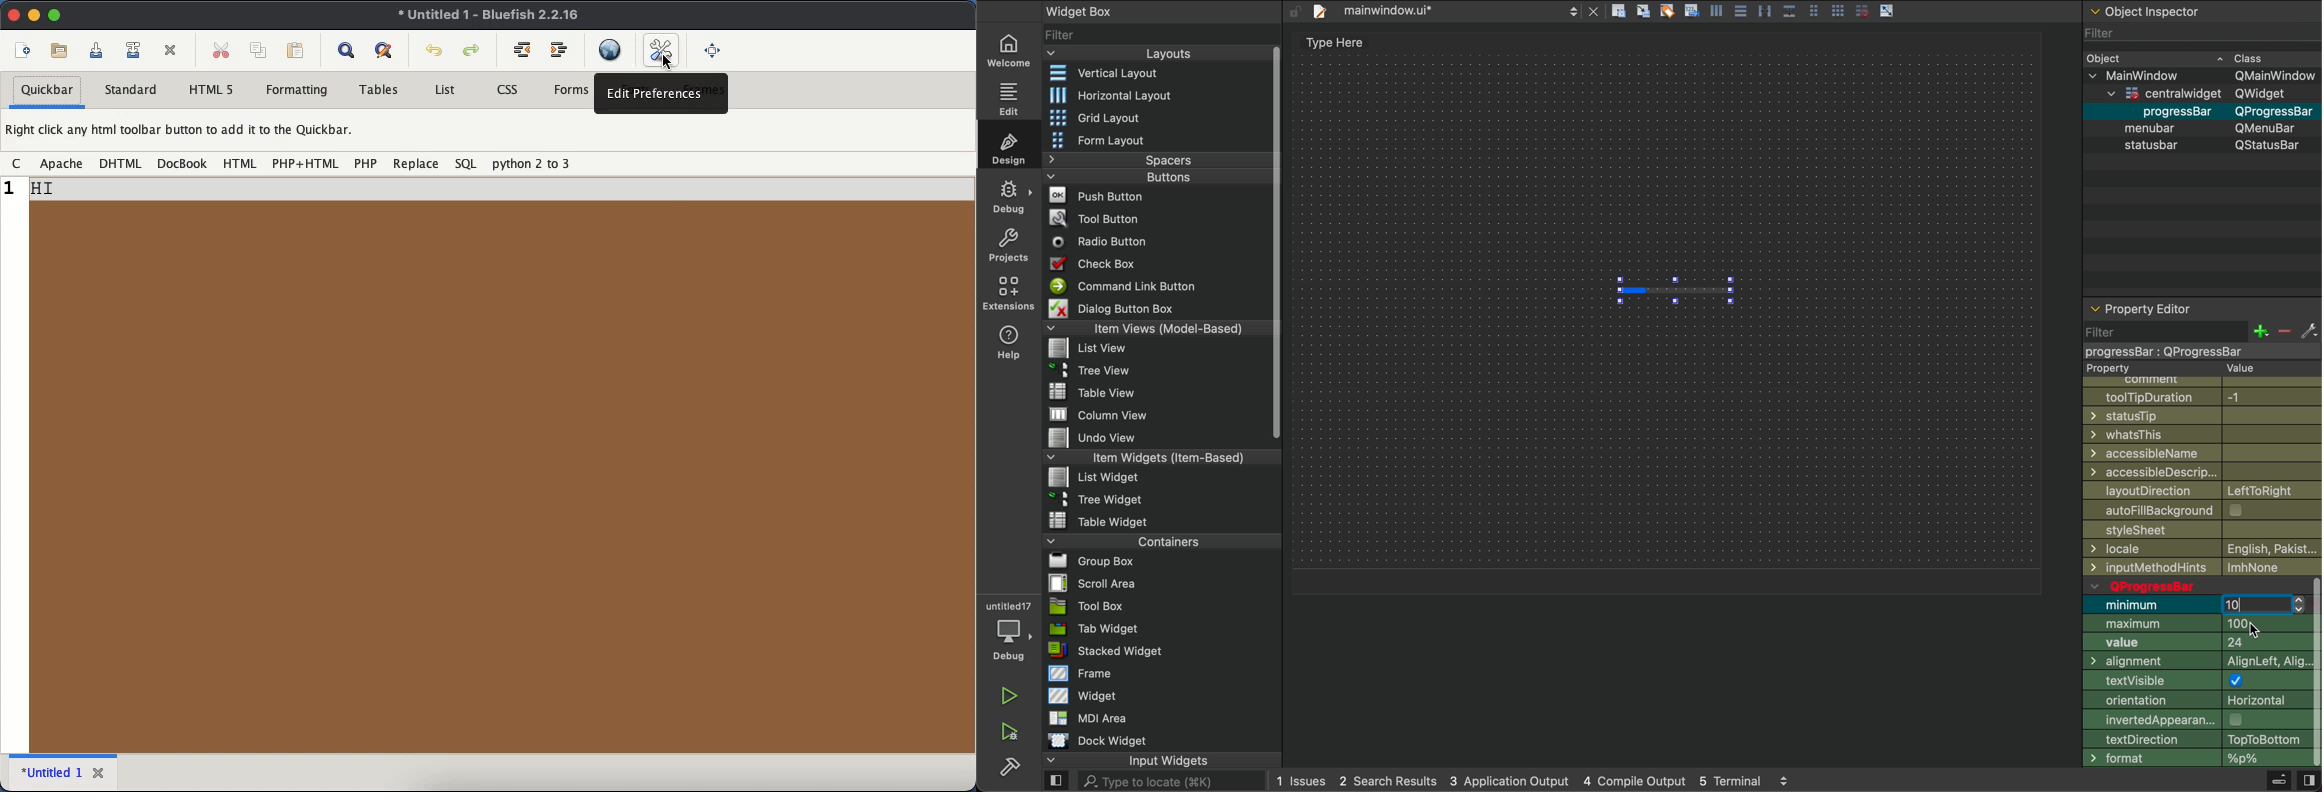 This screenshot has height=812, width=2324. Describe the element at coordinates (1085, 695) in the screenshot. I see `Widget` at that location.